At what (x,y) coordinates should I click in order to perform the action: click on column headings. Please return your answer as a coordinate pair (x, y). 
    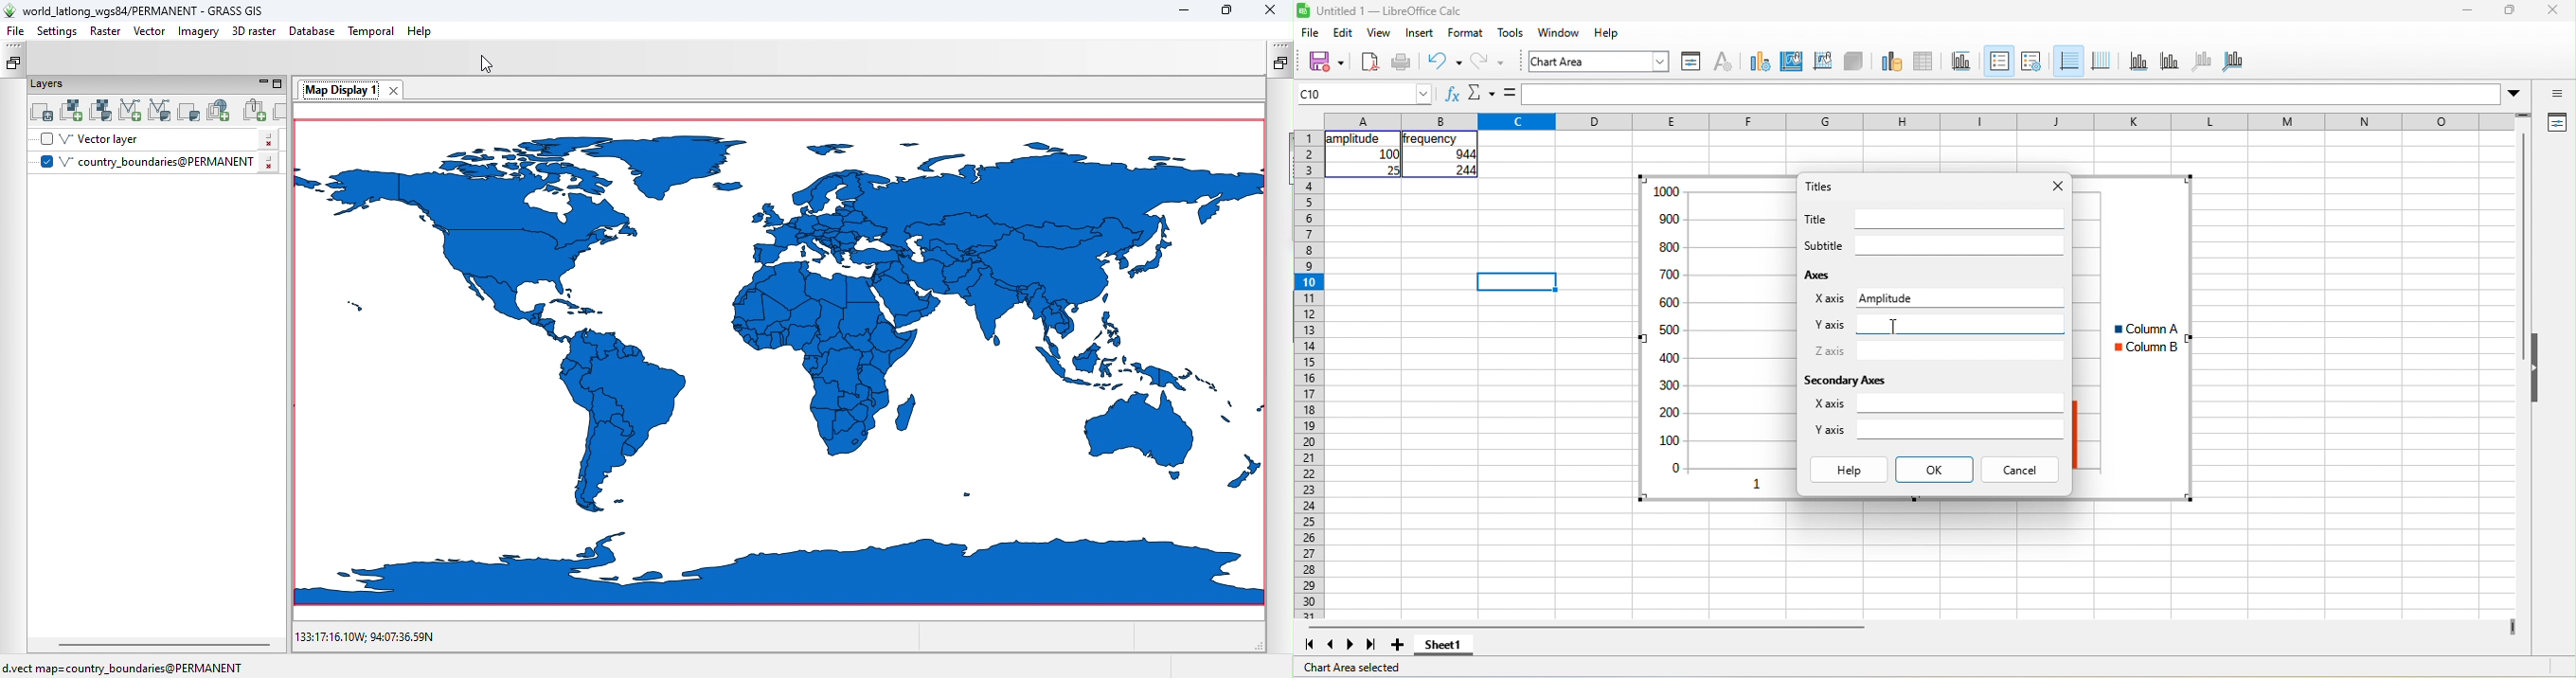
    Looking at the image, I should click on (1919, 121).